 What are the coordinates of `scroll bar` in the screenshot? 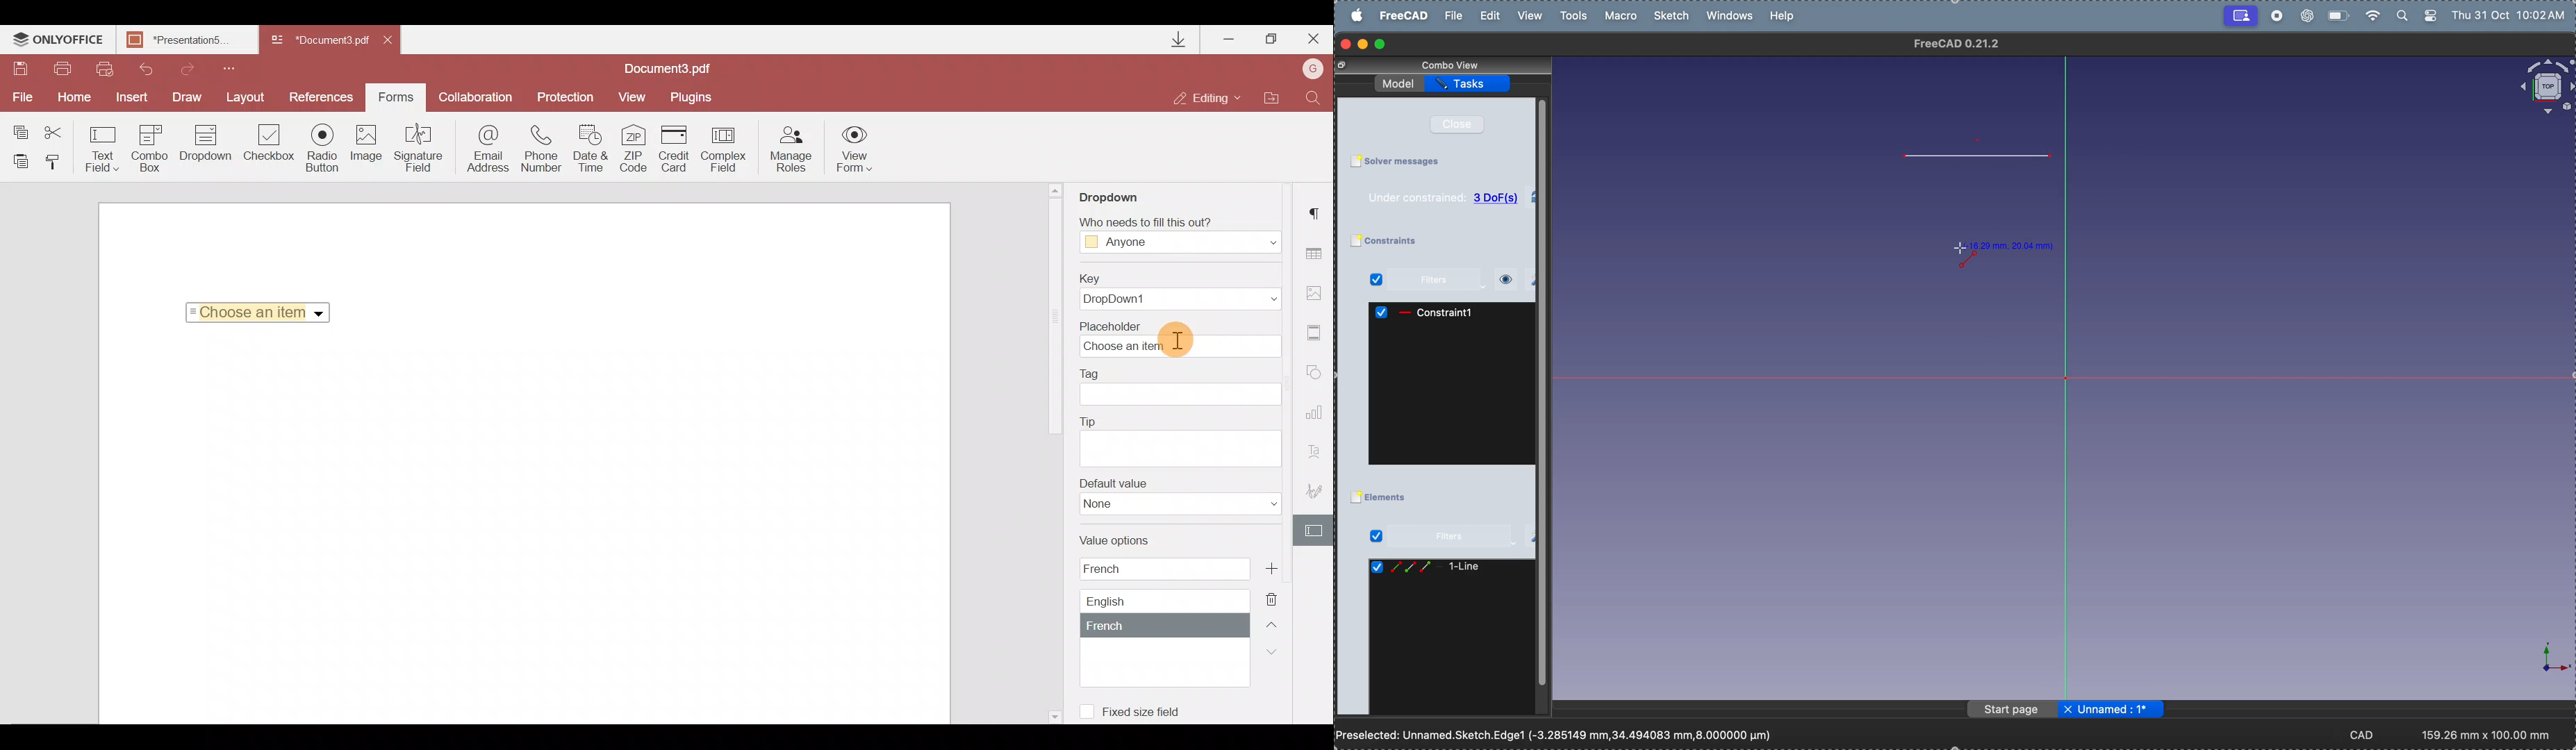 It's located at (1053, 319).